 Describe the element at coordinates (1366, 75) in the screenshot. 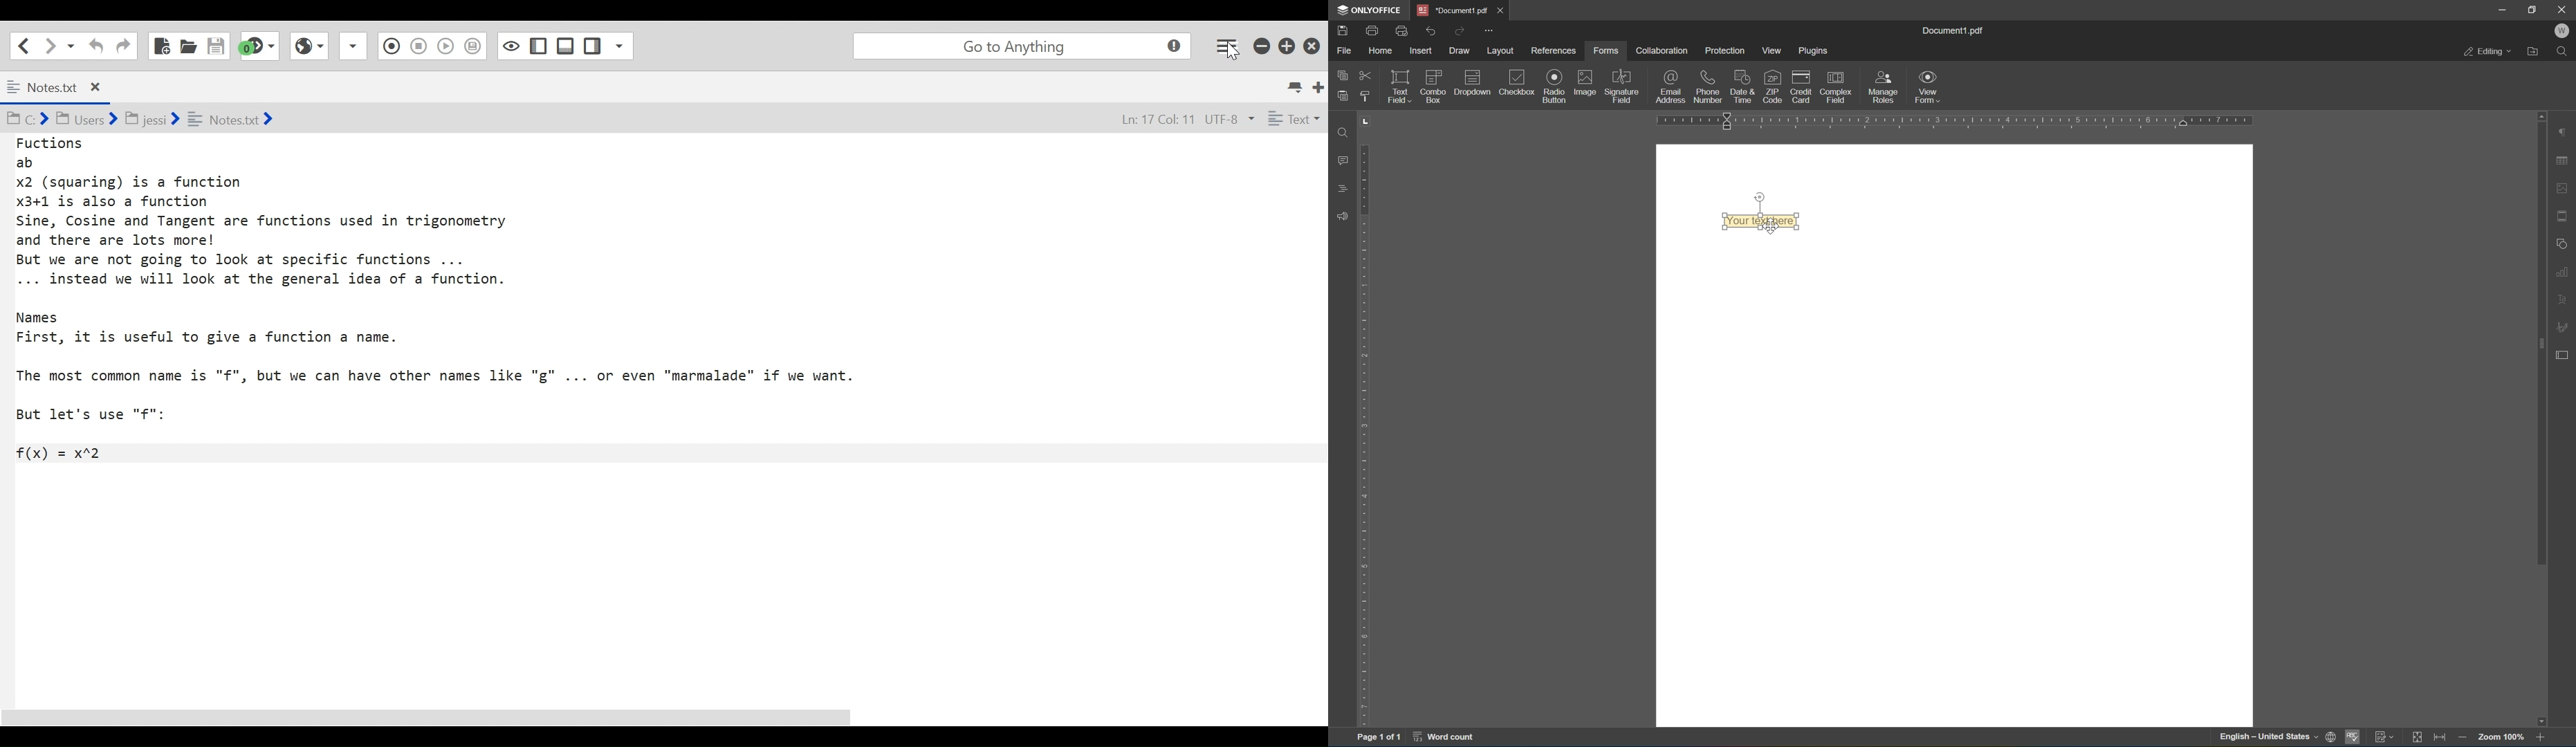

I see `cut` at that location.